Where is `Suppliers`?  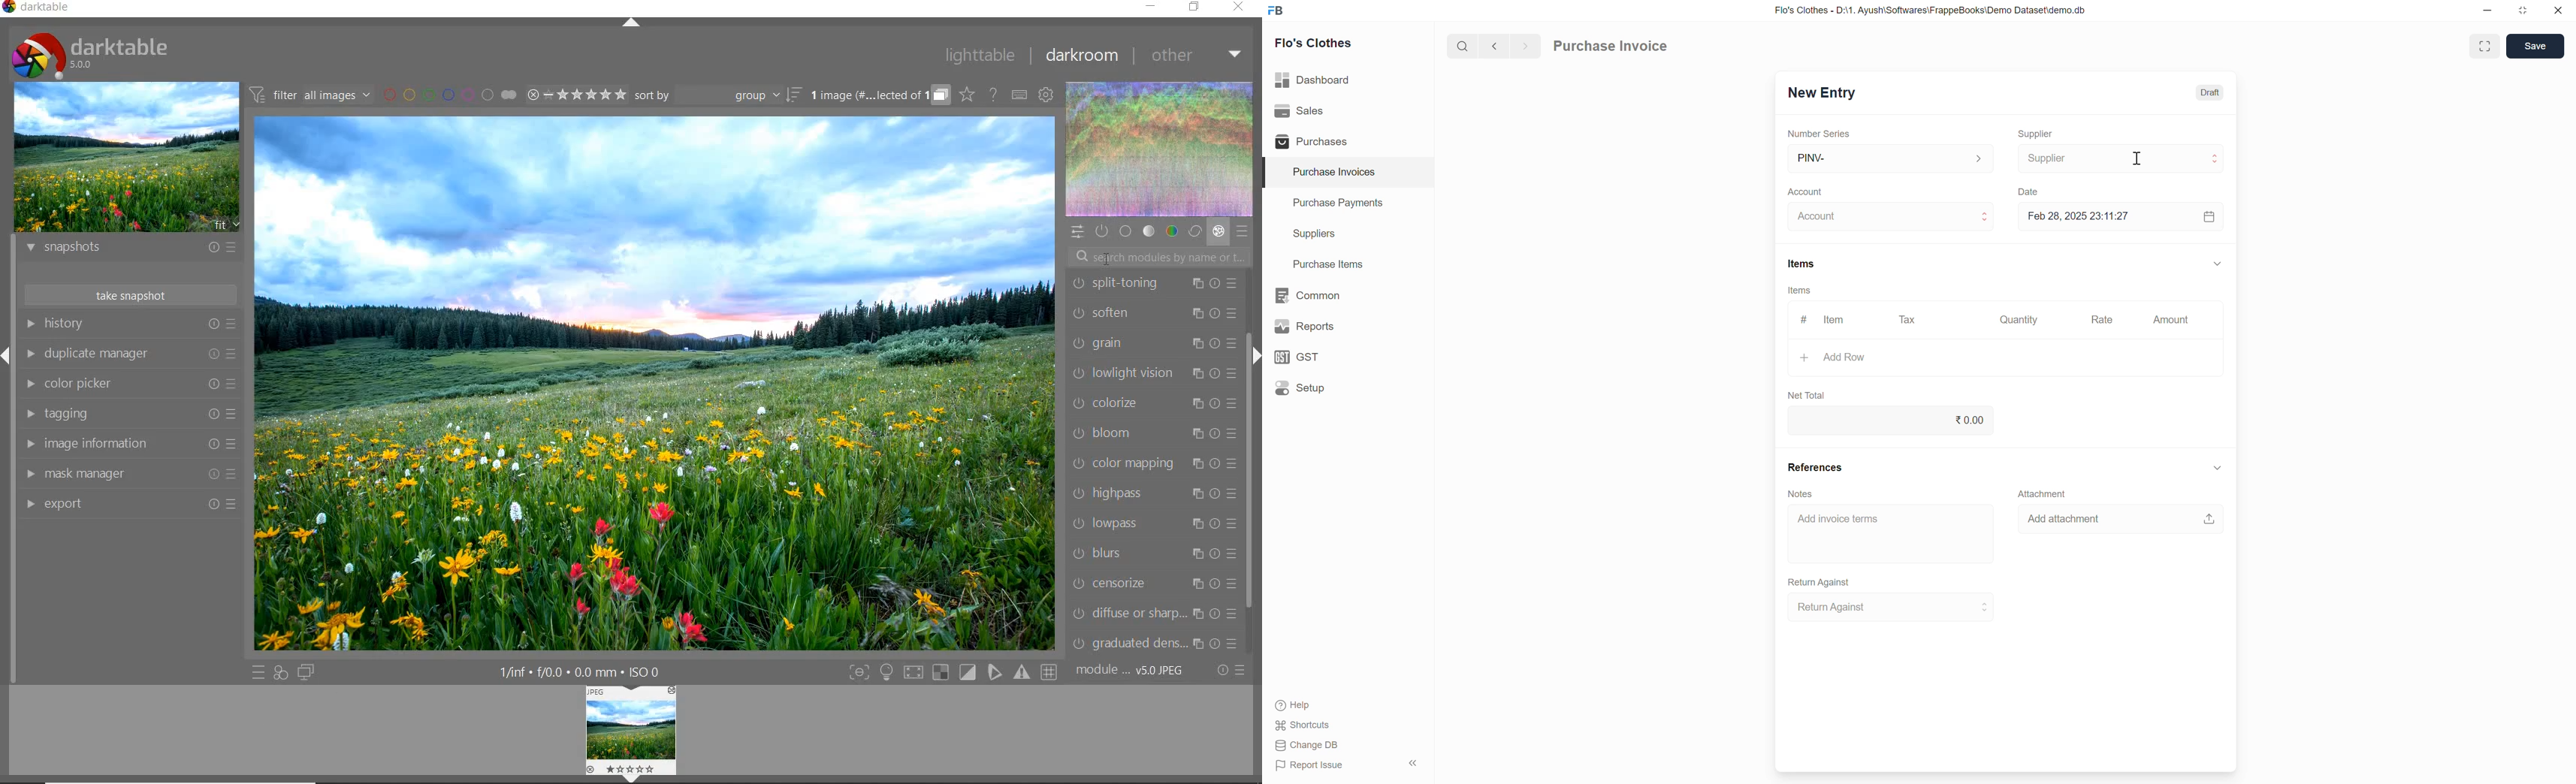 Suppliers is located at coordinates (1348, 234).